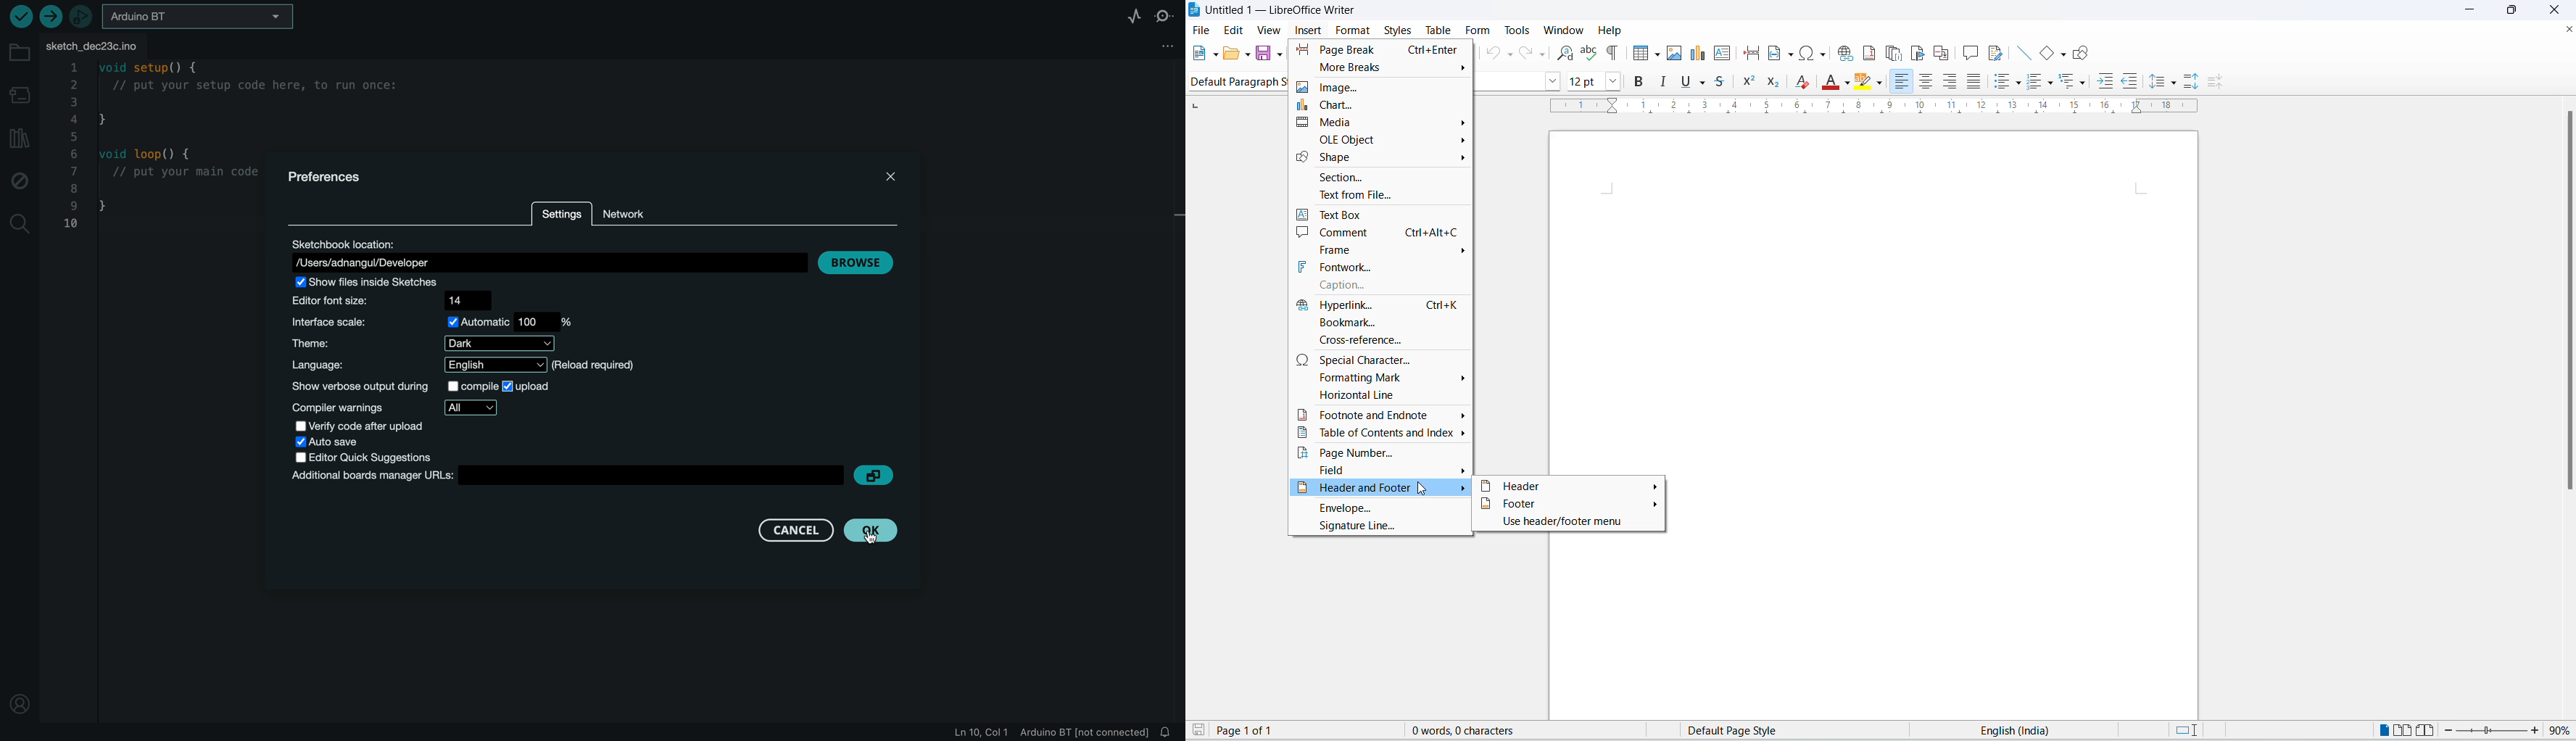 This screenshot has height=756, width=2576. Describe the element at coordinates (1568, 522) in the screenshot. I see `use header/footer menu` at that location.